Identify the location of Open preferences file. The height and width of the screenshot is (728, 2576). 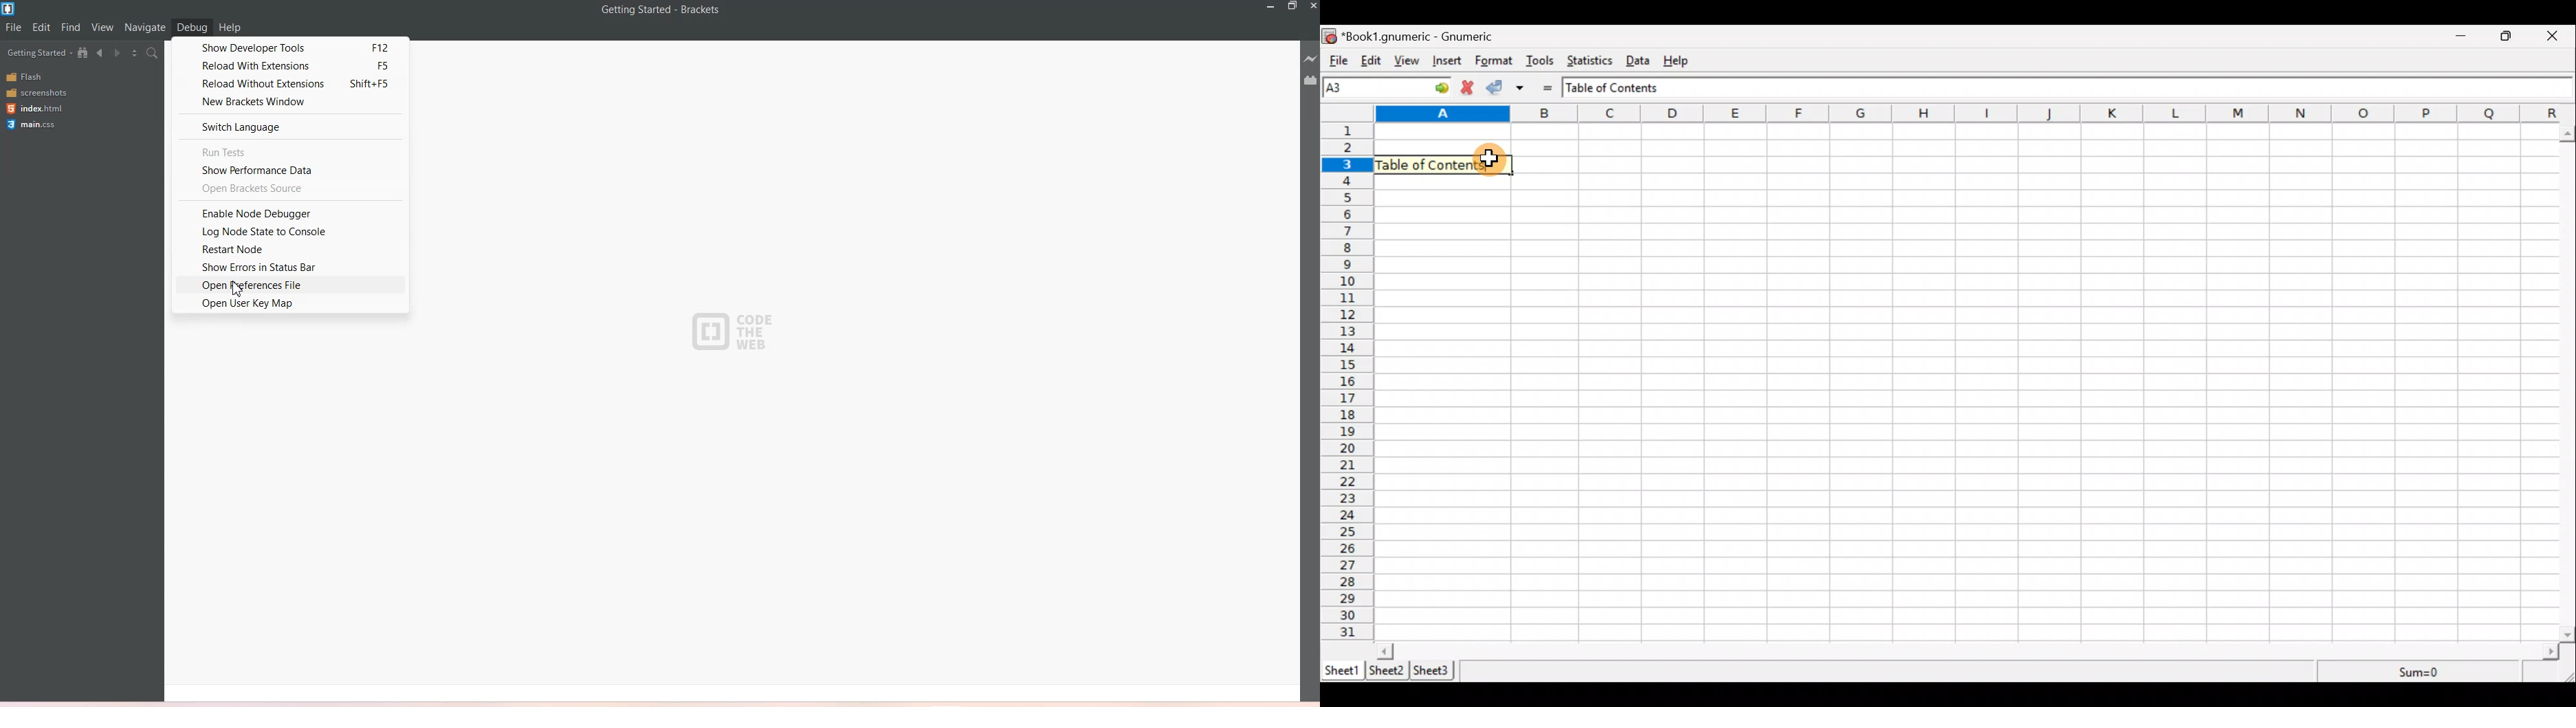
(289, 285).